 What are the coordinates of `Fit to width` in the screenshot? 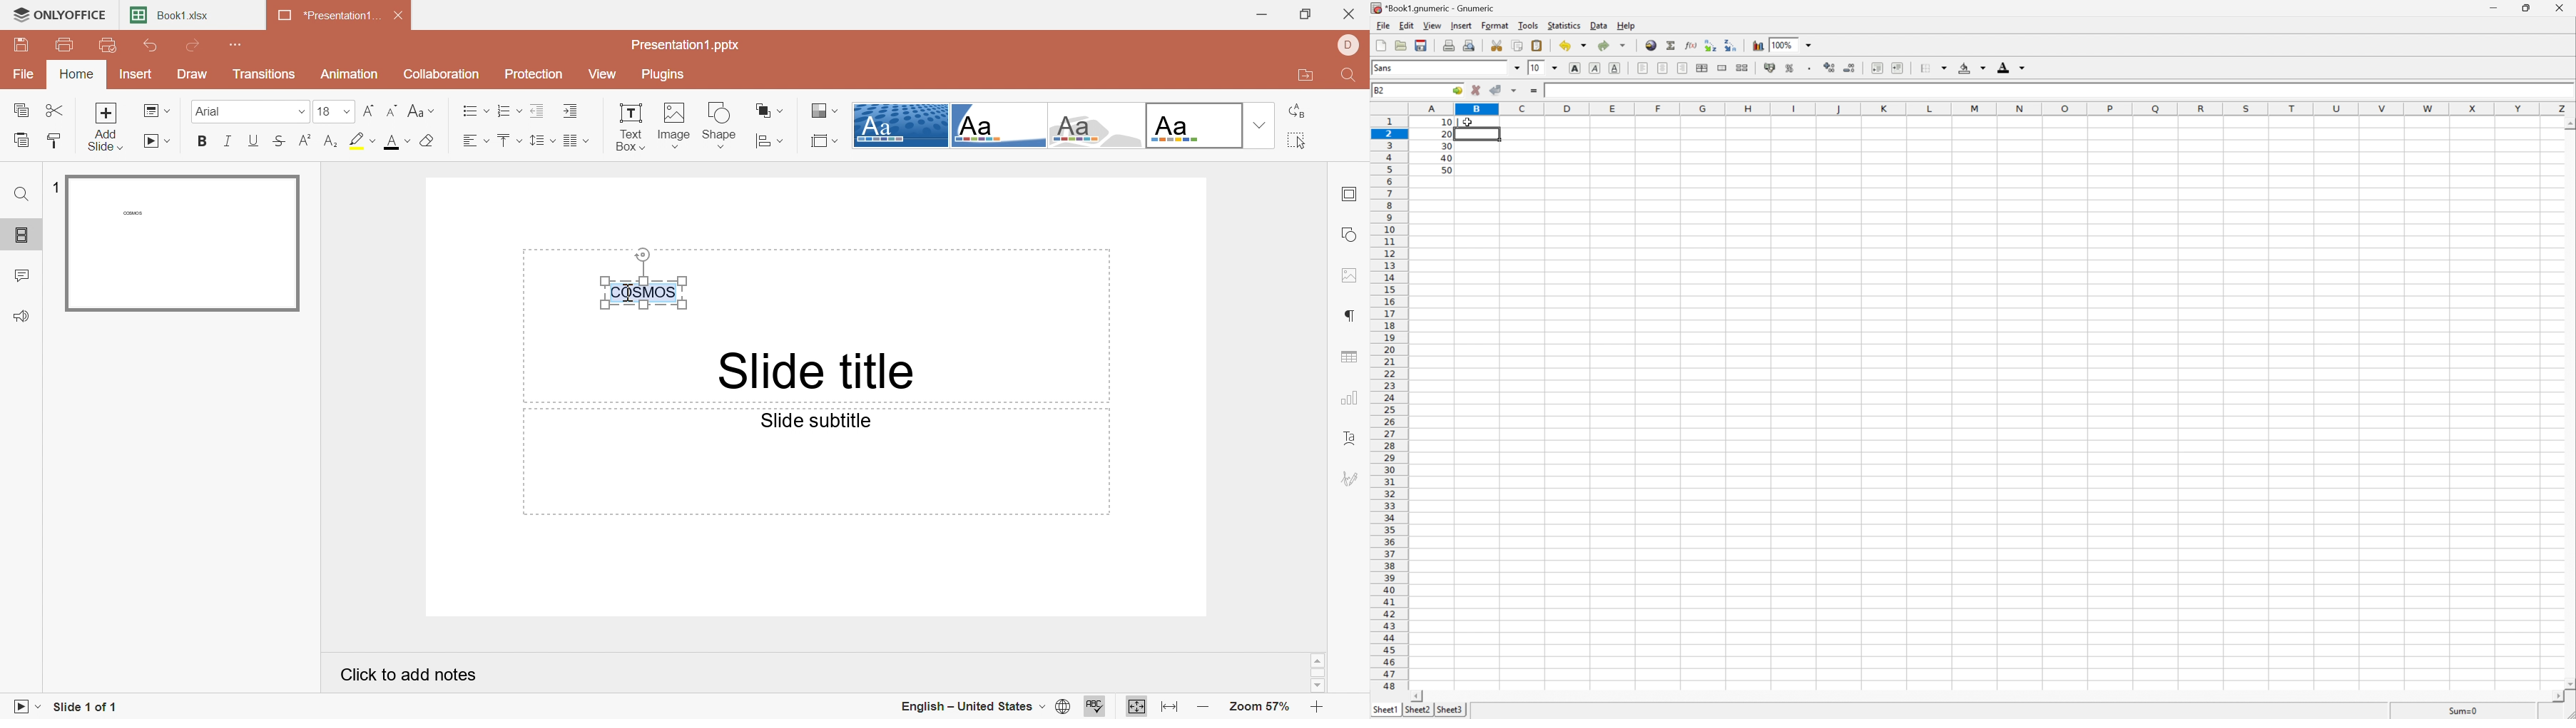 It's located at (1169, 705).